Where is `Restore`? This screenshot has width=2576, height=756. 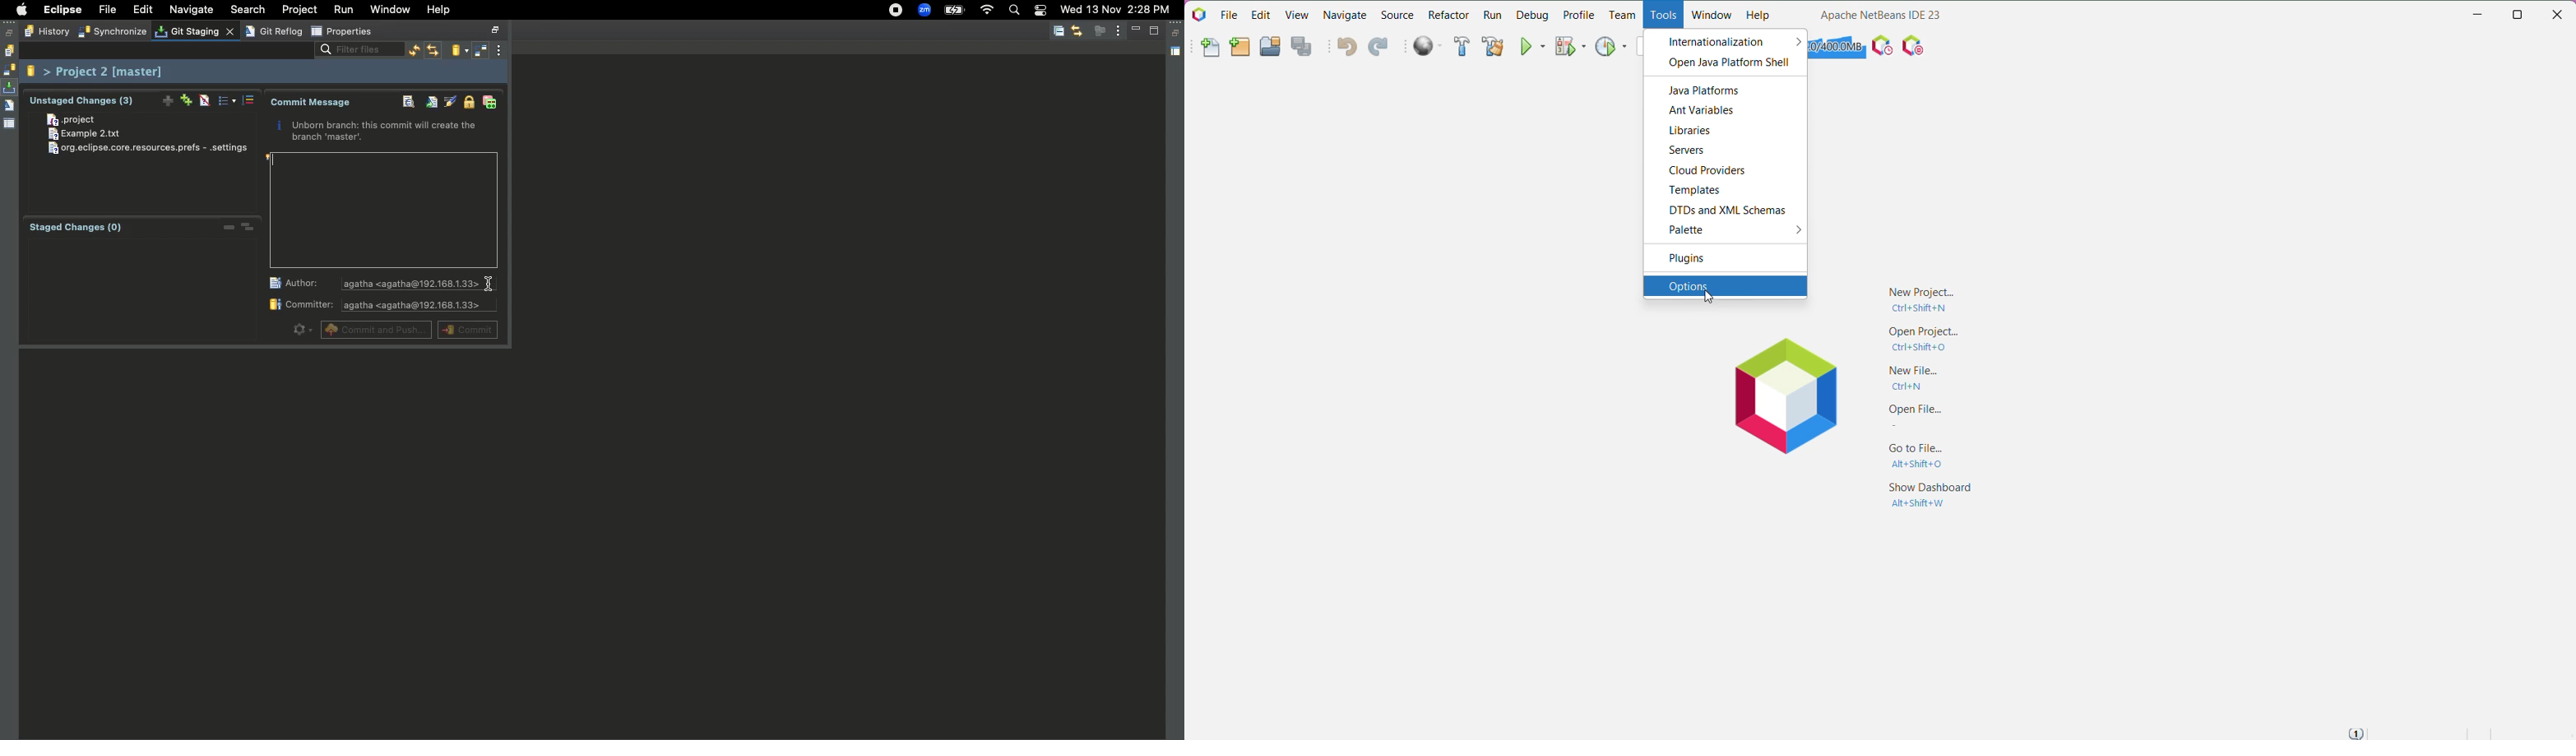 Restore is located at coordinates (1177, 34).